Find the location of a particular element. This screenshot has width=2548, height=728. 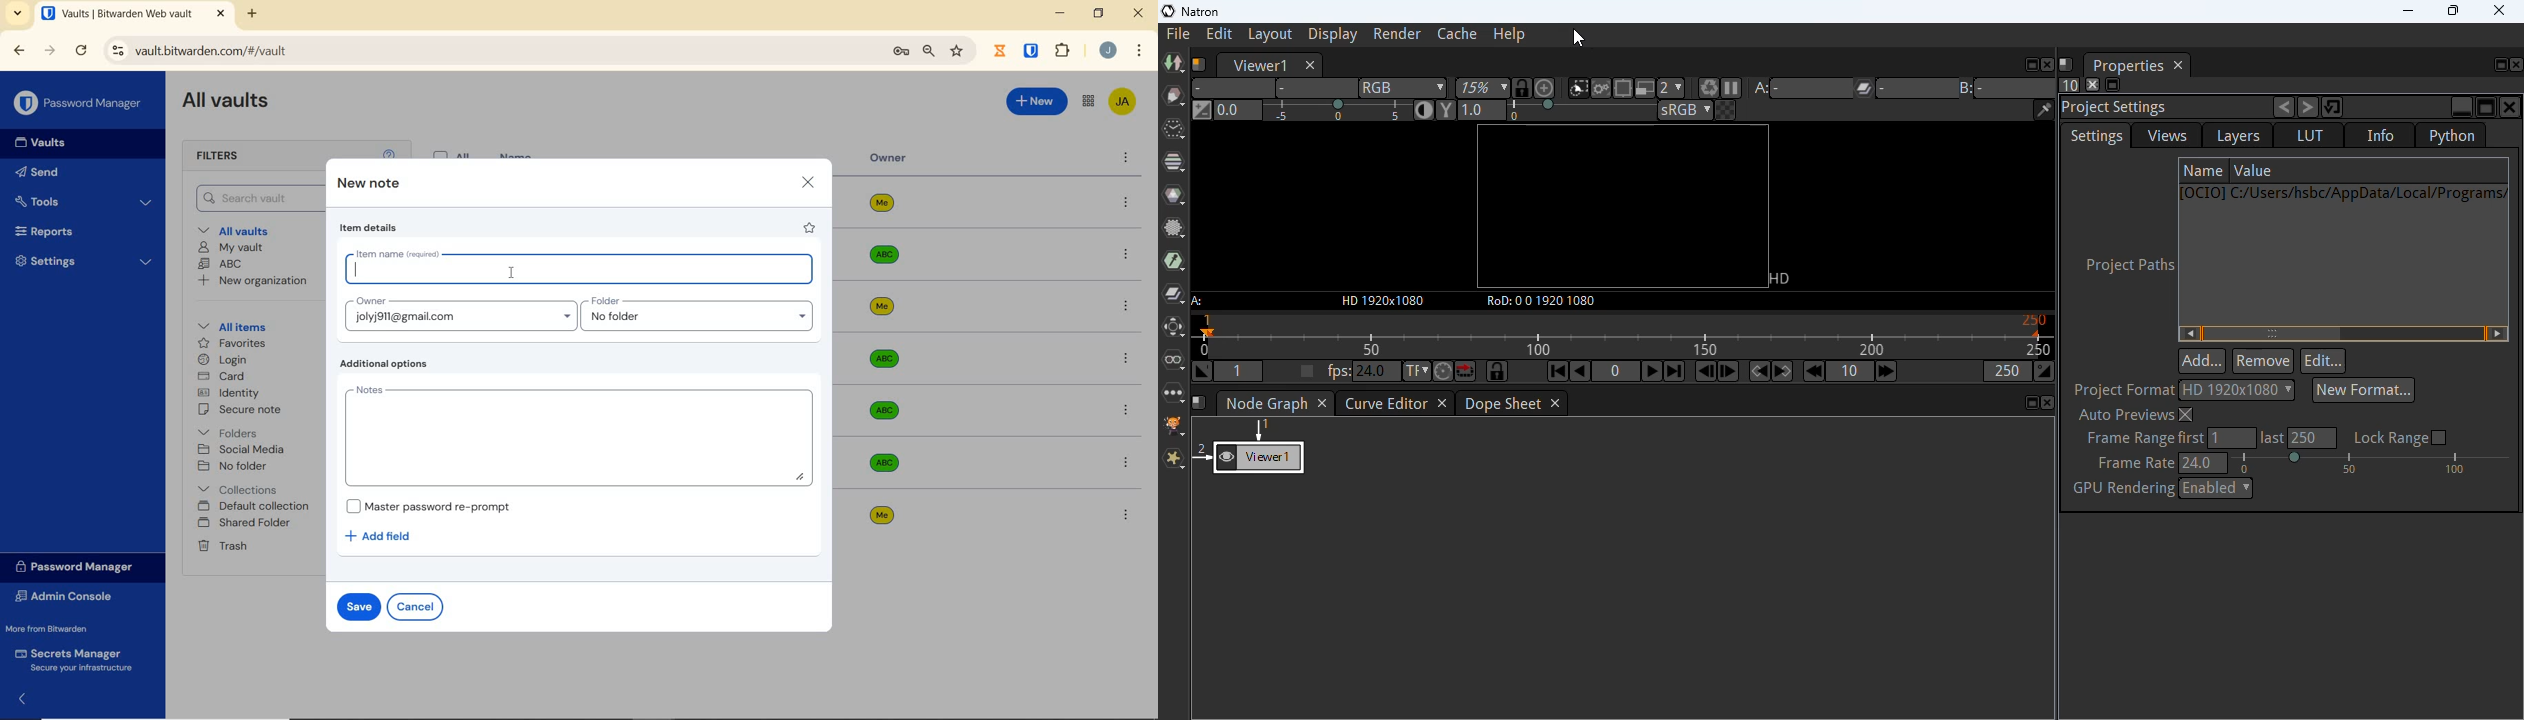

help is located at coordinates (389, 152).